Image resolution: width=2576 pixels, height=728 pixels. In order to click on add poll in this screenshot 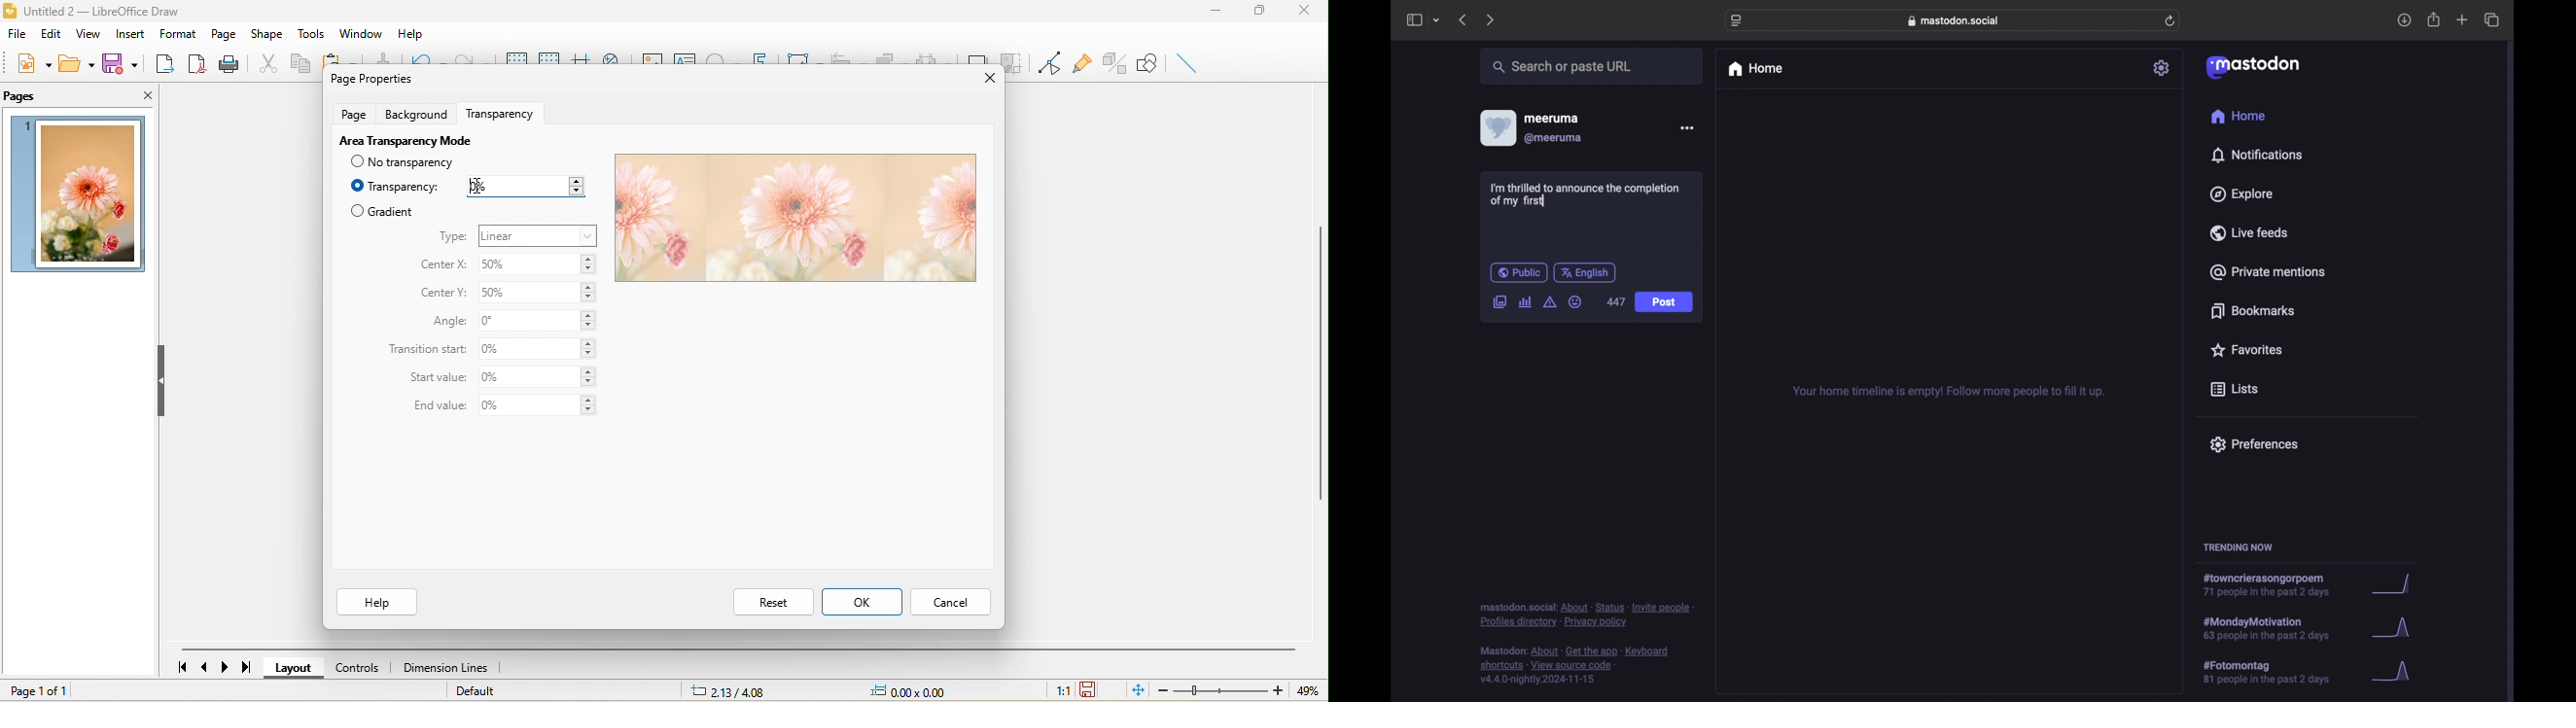, I will do `click(1526, 302)`.